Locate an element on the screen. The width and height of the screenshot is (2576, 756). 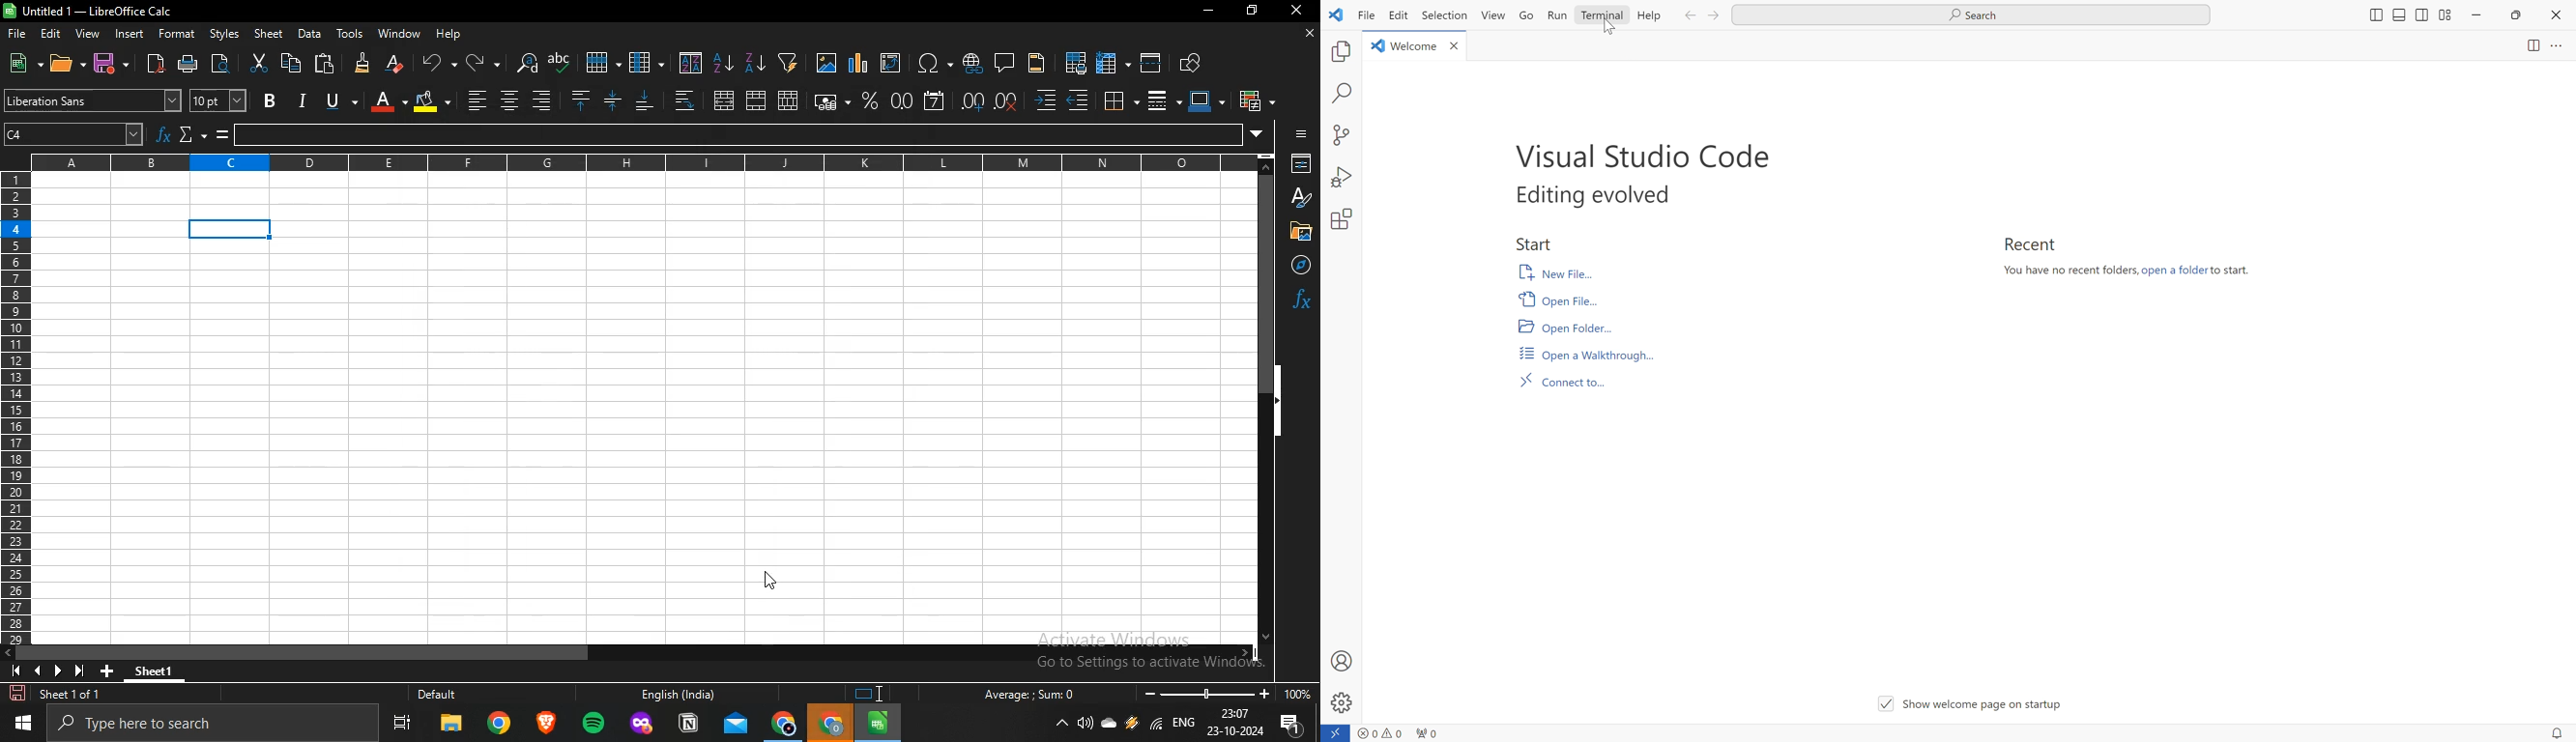
insert special characters is located at coordinates (930, 63).